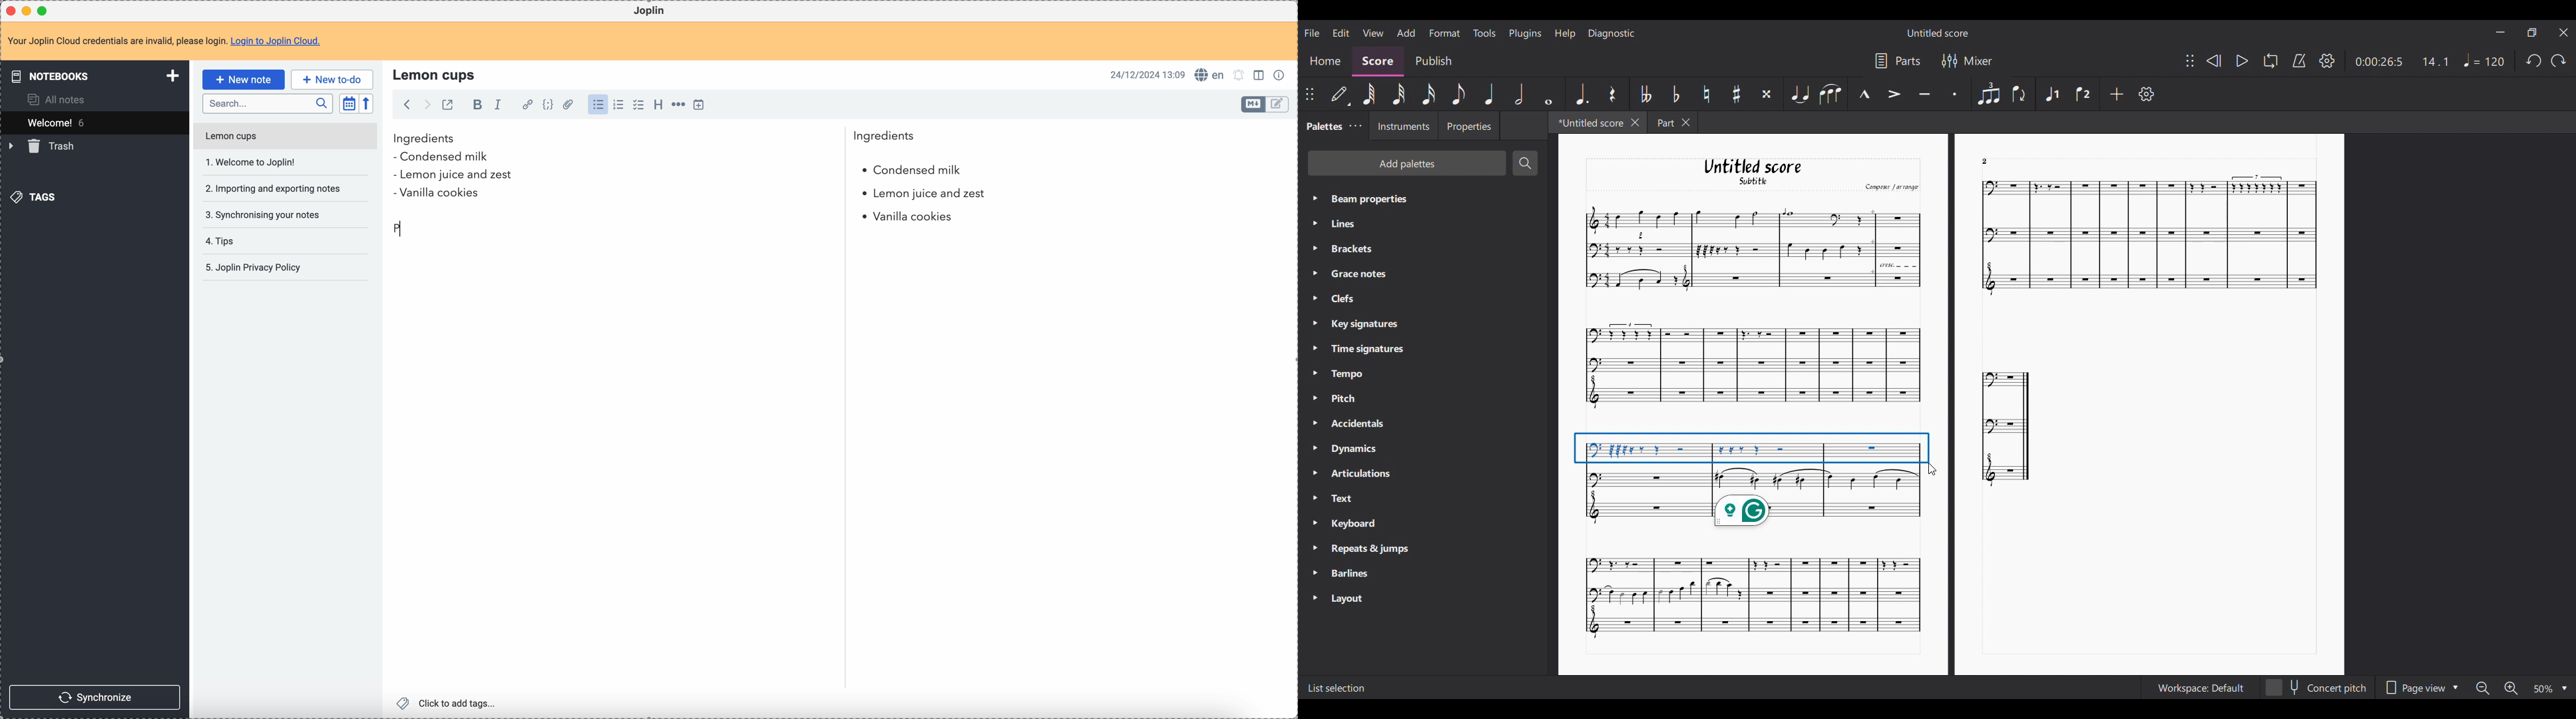  I want to click on condensed milk, so click(445, 157).